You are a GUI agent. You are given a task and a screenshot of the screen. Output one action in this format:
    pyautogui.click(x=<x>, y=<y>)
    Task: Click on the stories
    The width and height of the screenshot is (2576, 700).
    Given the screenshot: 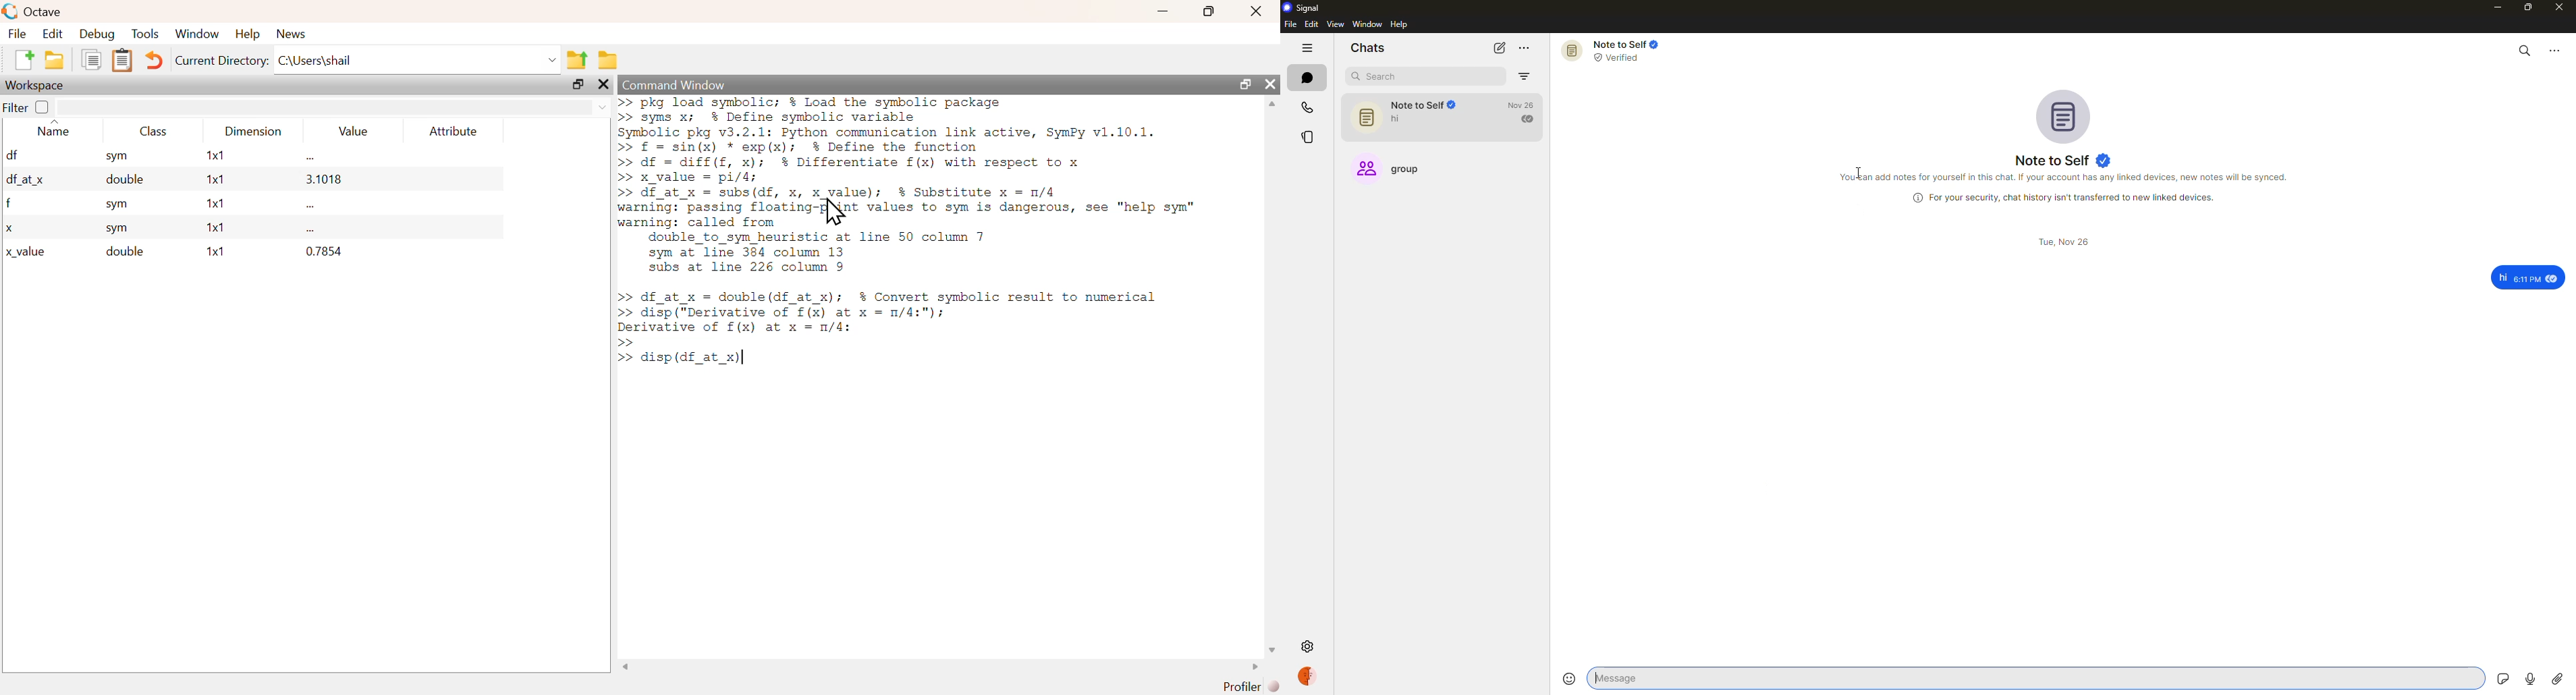 What is the action you would take?
    pyautogui.click(x=1311, y=137)
    